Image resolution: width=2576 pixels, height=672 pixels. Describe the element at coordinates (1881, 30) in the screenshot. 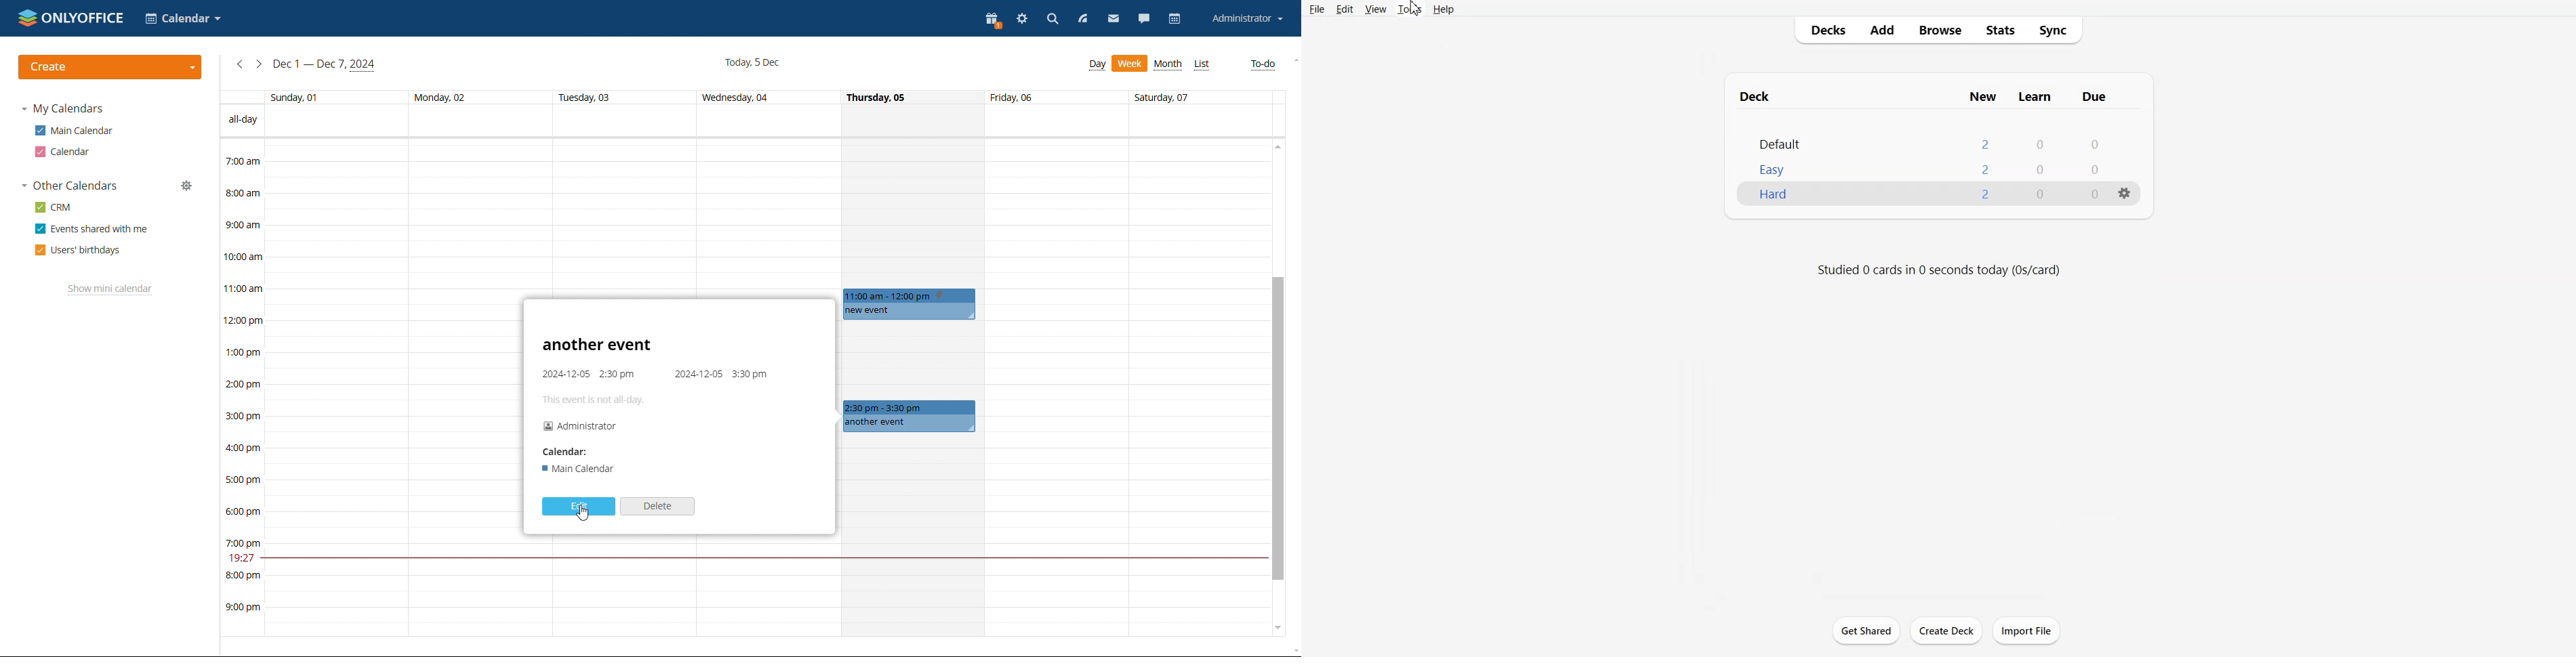

I see `Add` at that location.